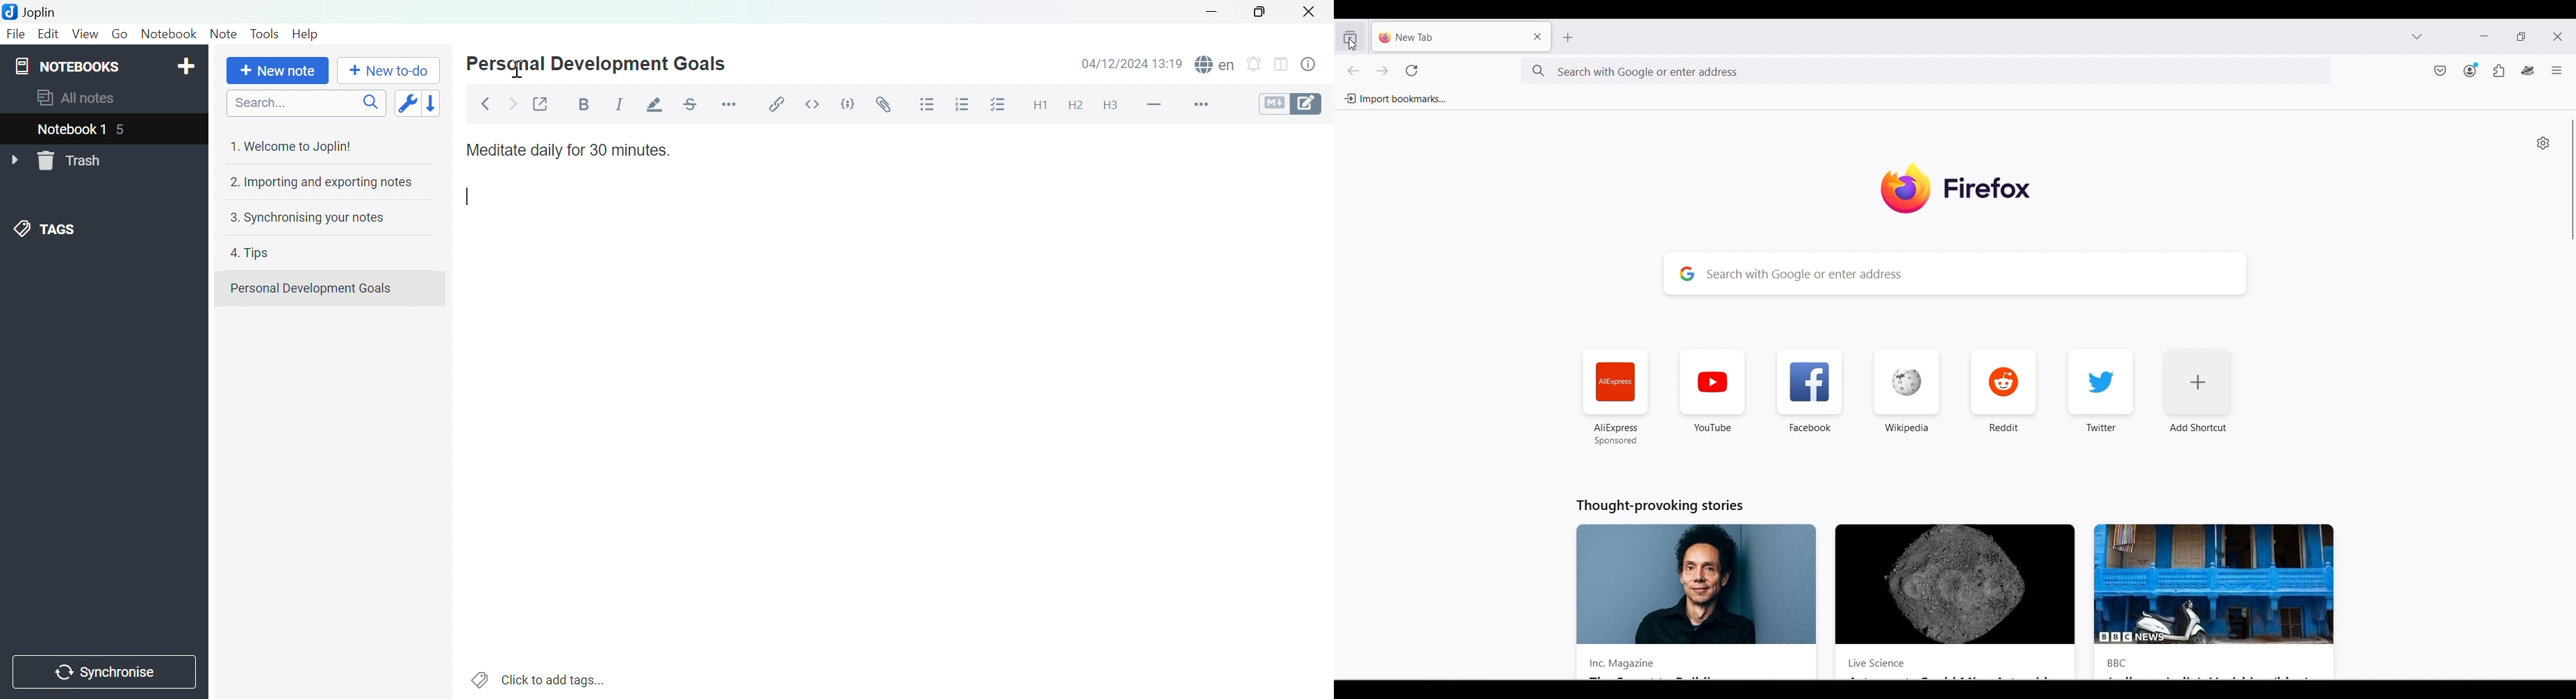  Describe the element at coordinates (222, 35) in the screenshot. I see `Note` at that location.